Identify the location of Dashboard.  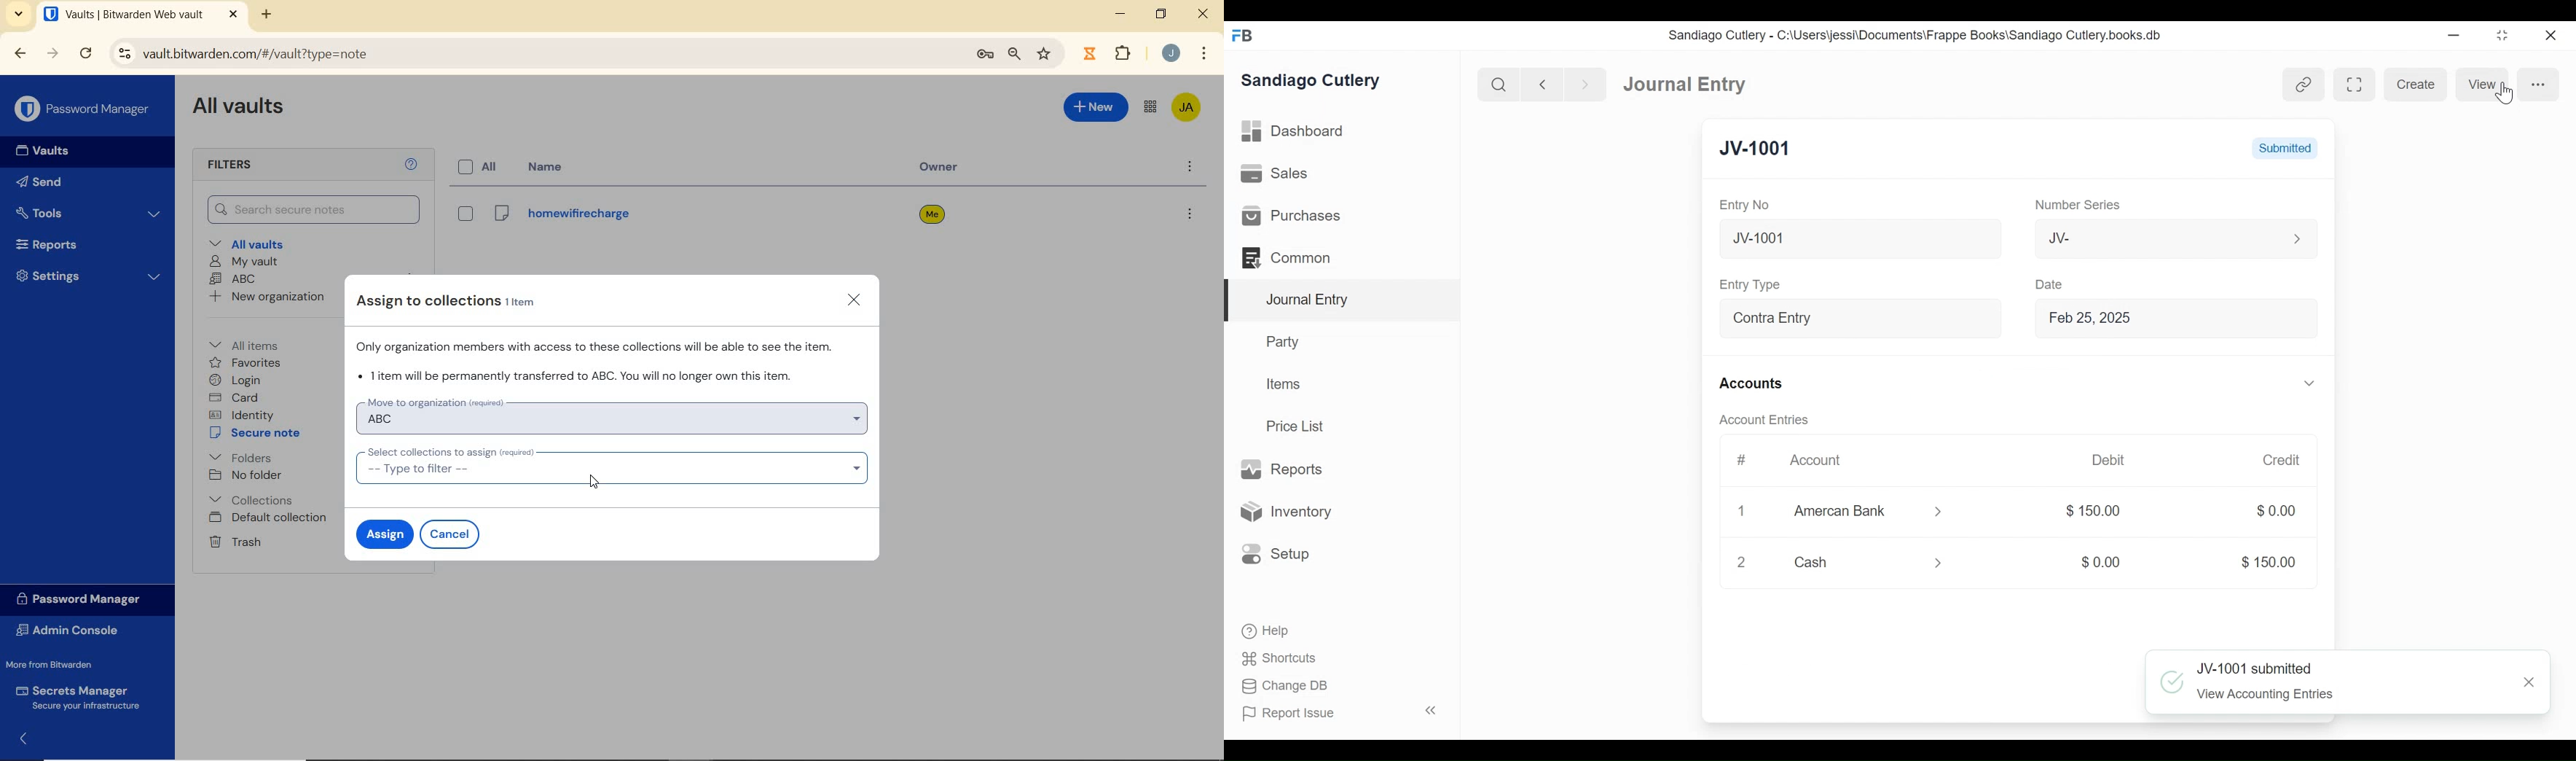
(1294, 132).